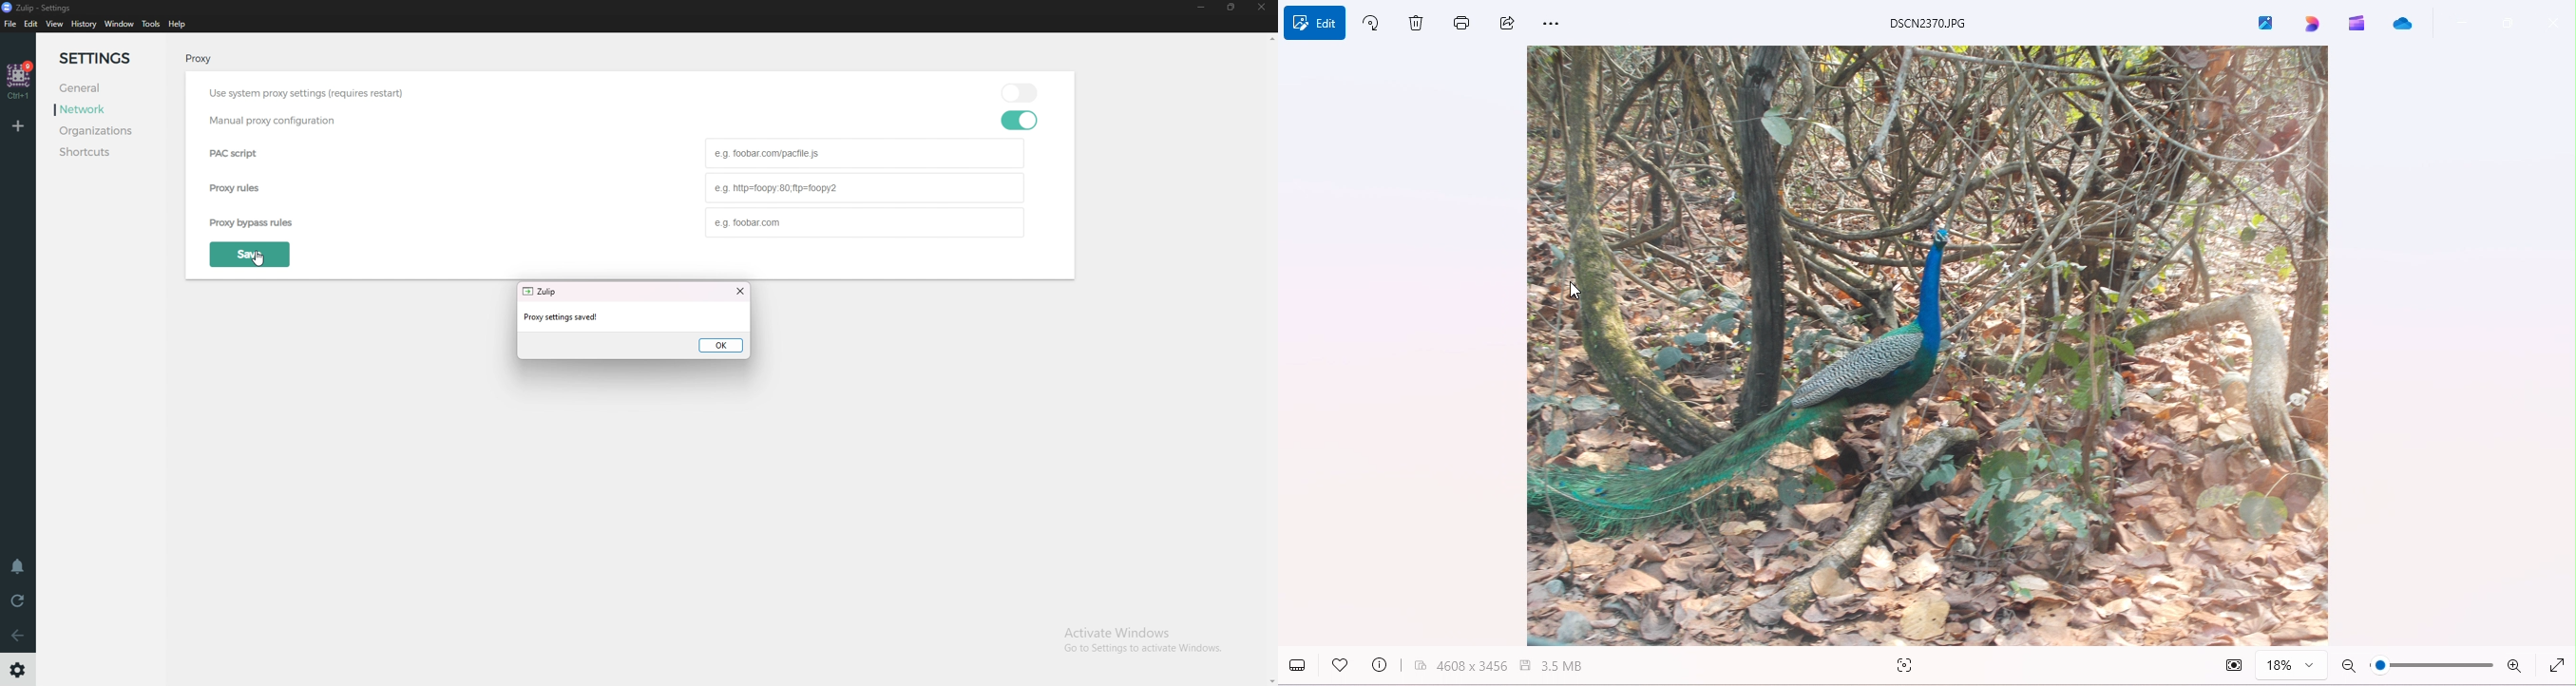 This screenshot has height=700, width=2576. I want to click on toggle, so click(1024, 91).